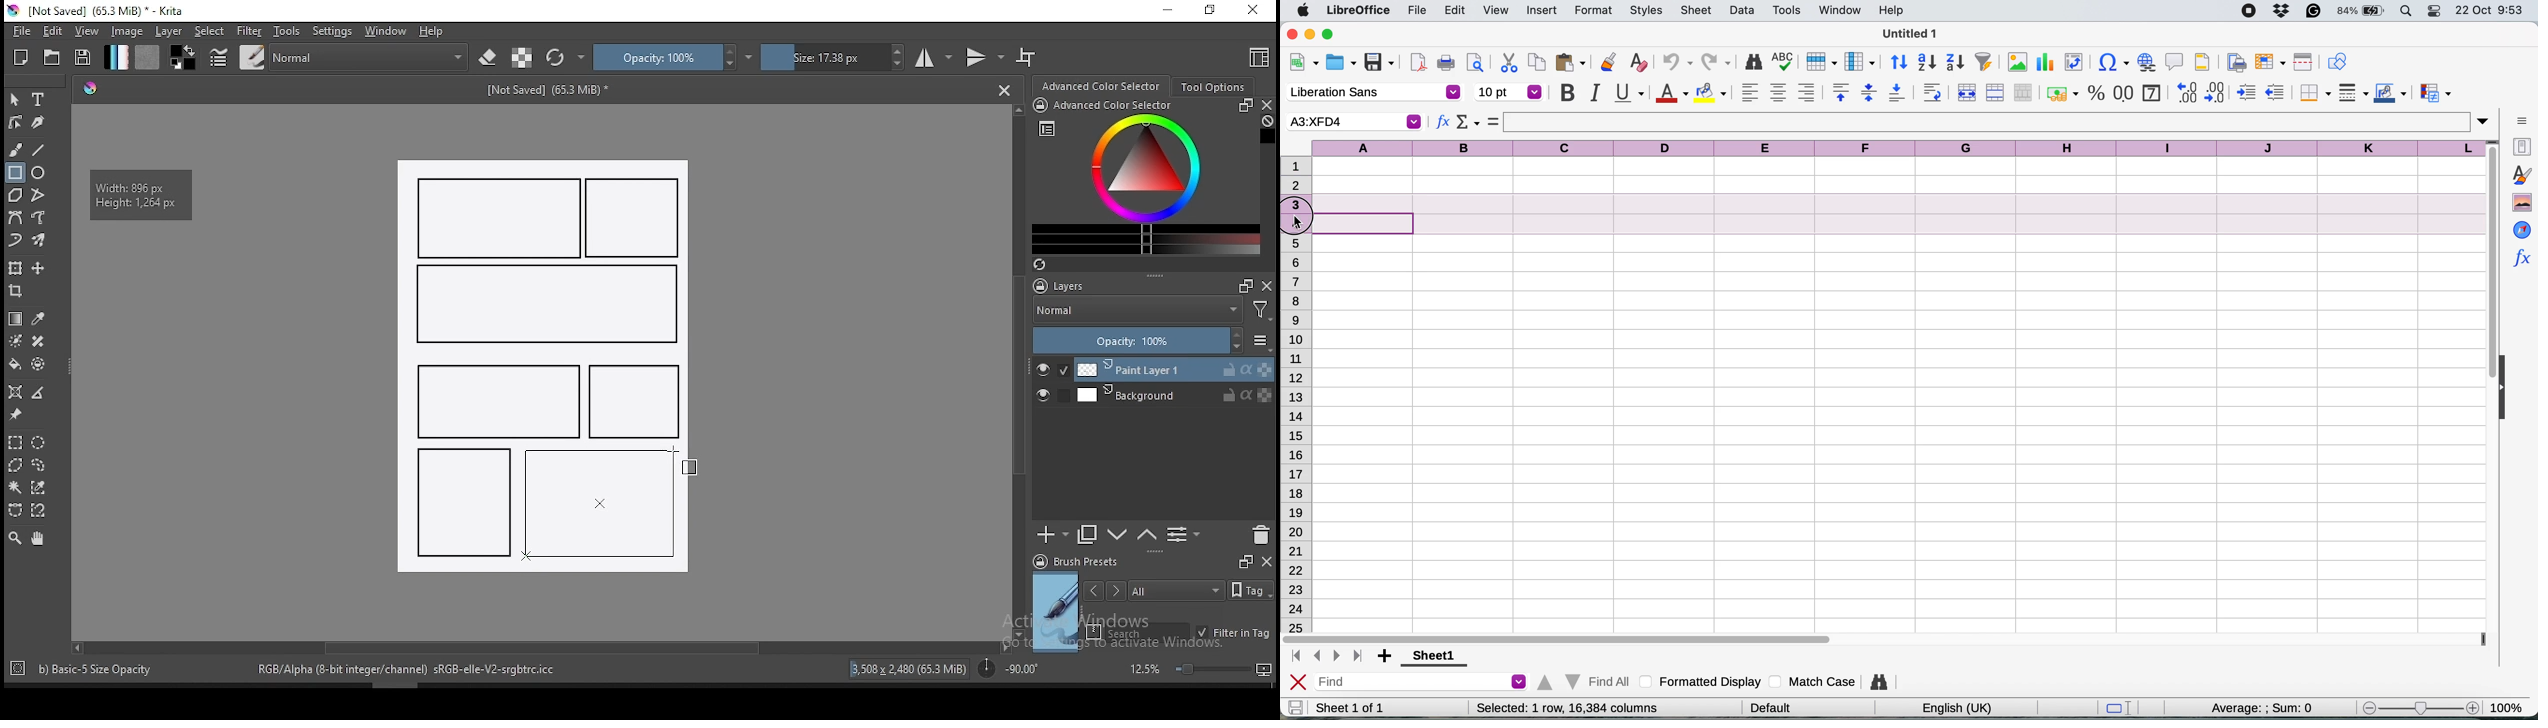  I want to click on close, so click(1298, 683).